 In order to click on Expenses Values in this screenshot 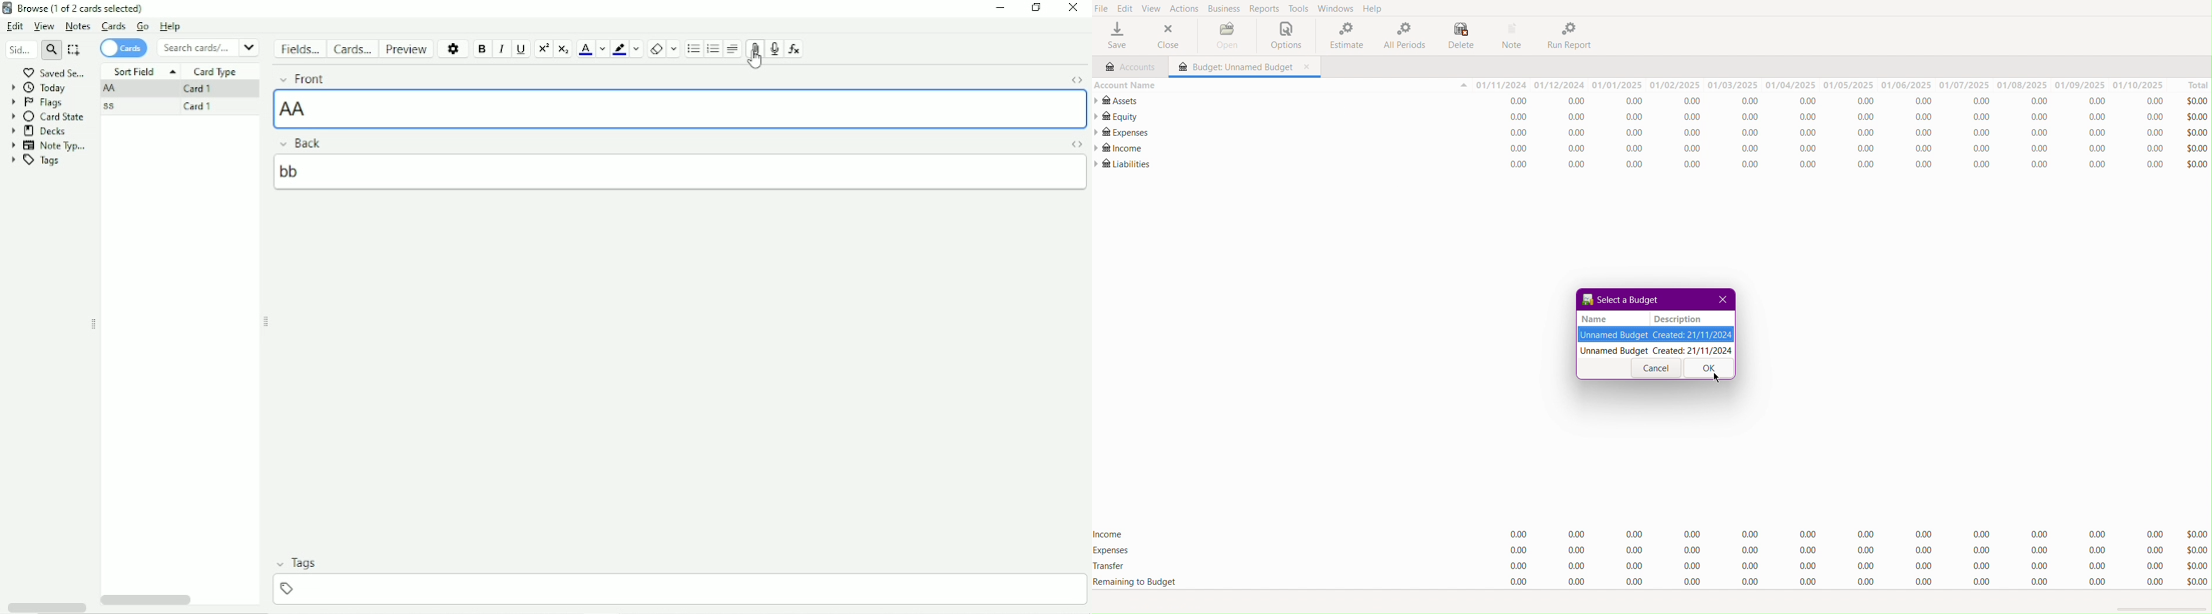, I will do `click(1836, 134)`.